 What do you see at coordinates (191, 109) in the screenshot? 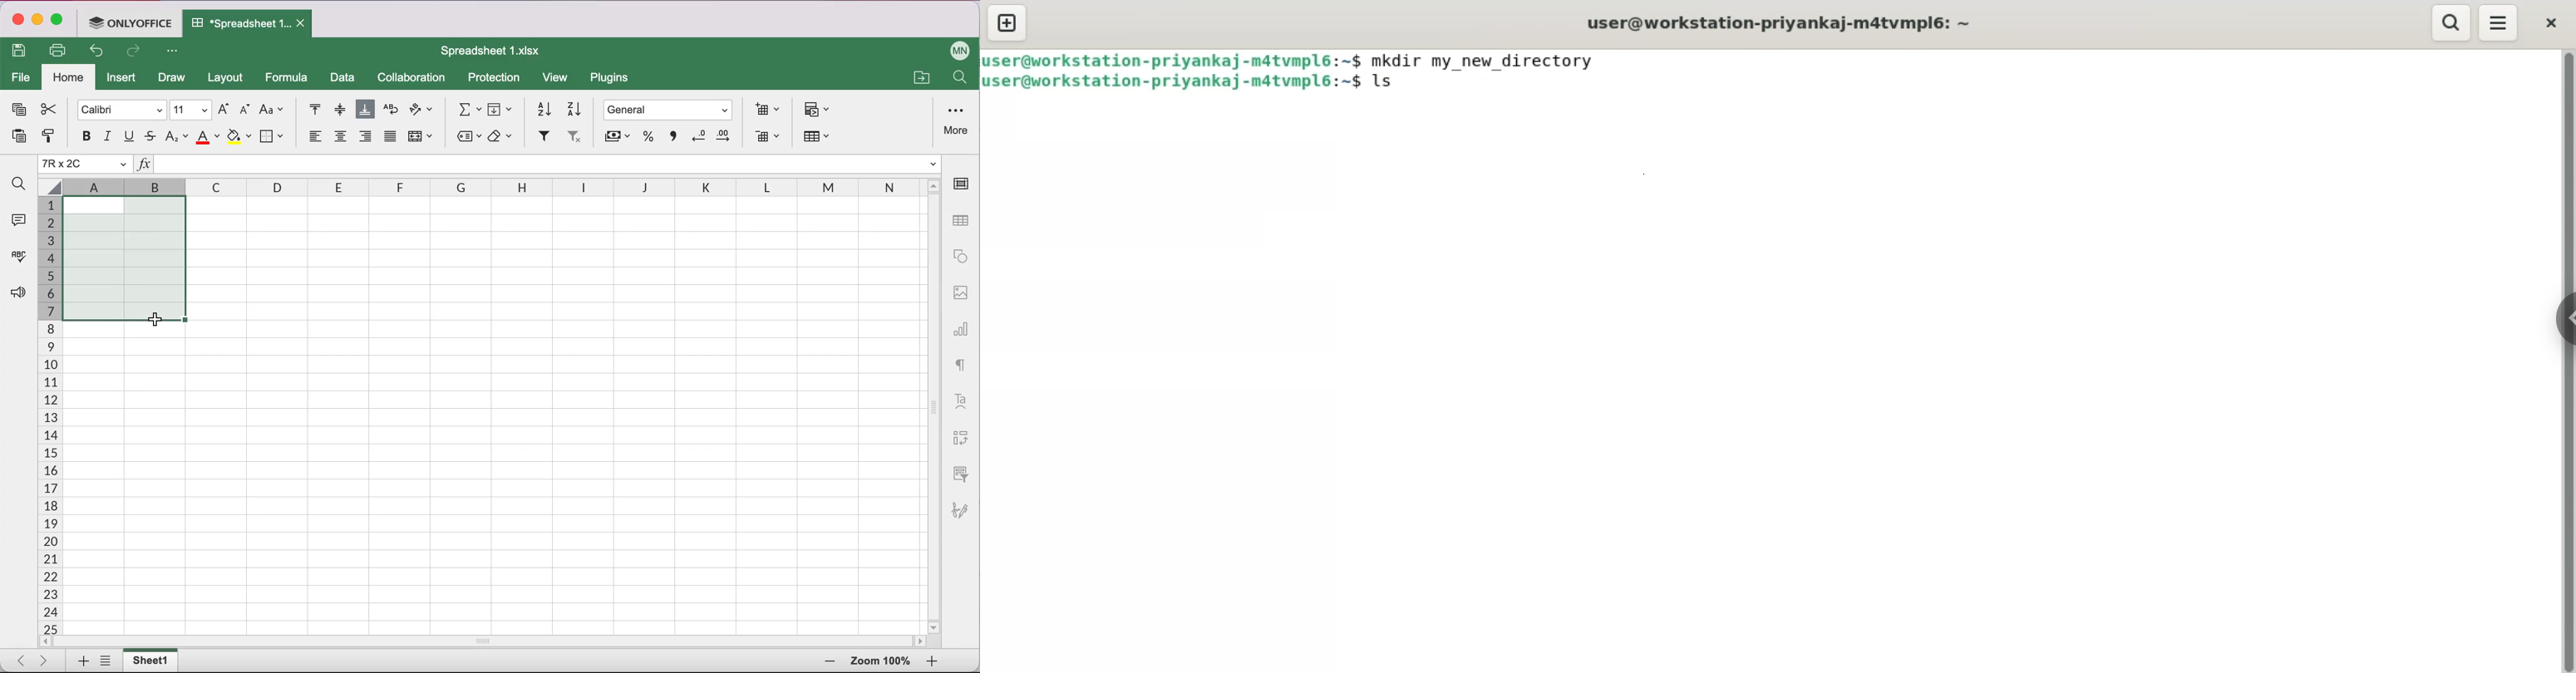
I see `font size 11` at bounding box center [191, 109].